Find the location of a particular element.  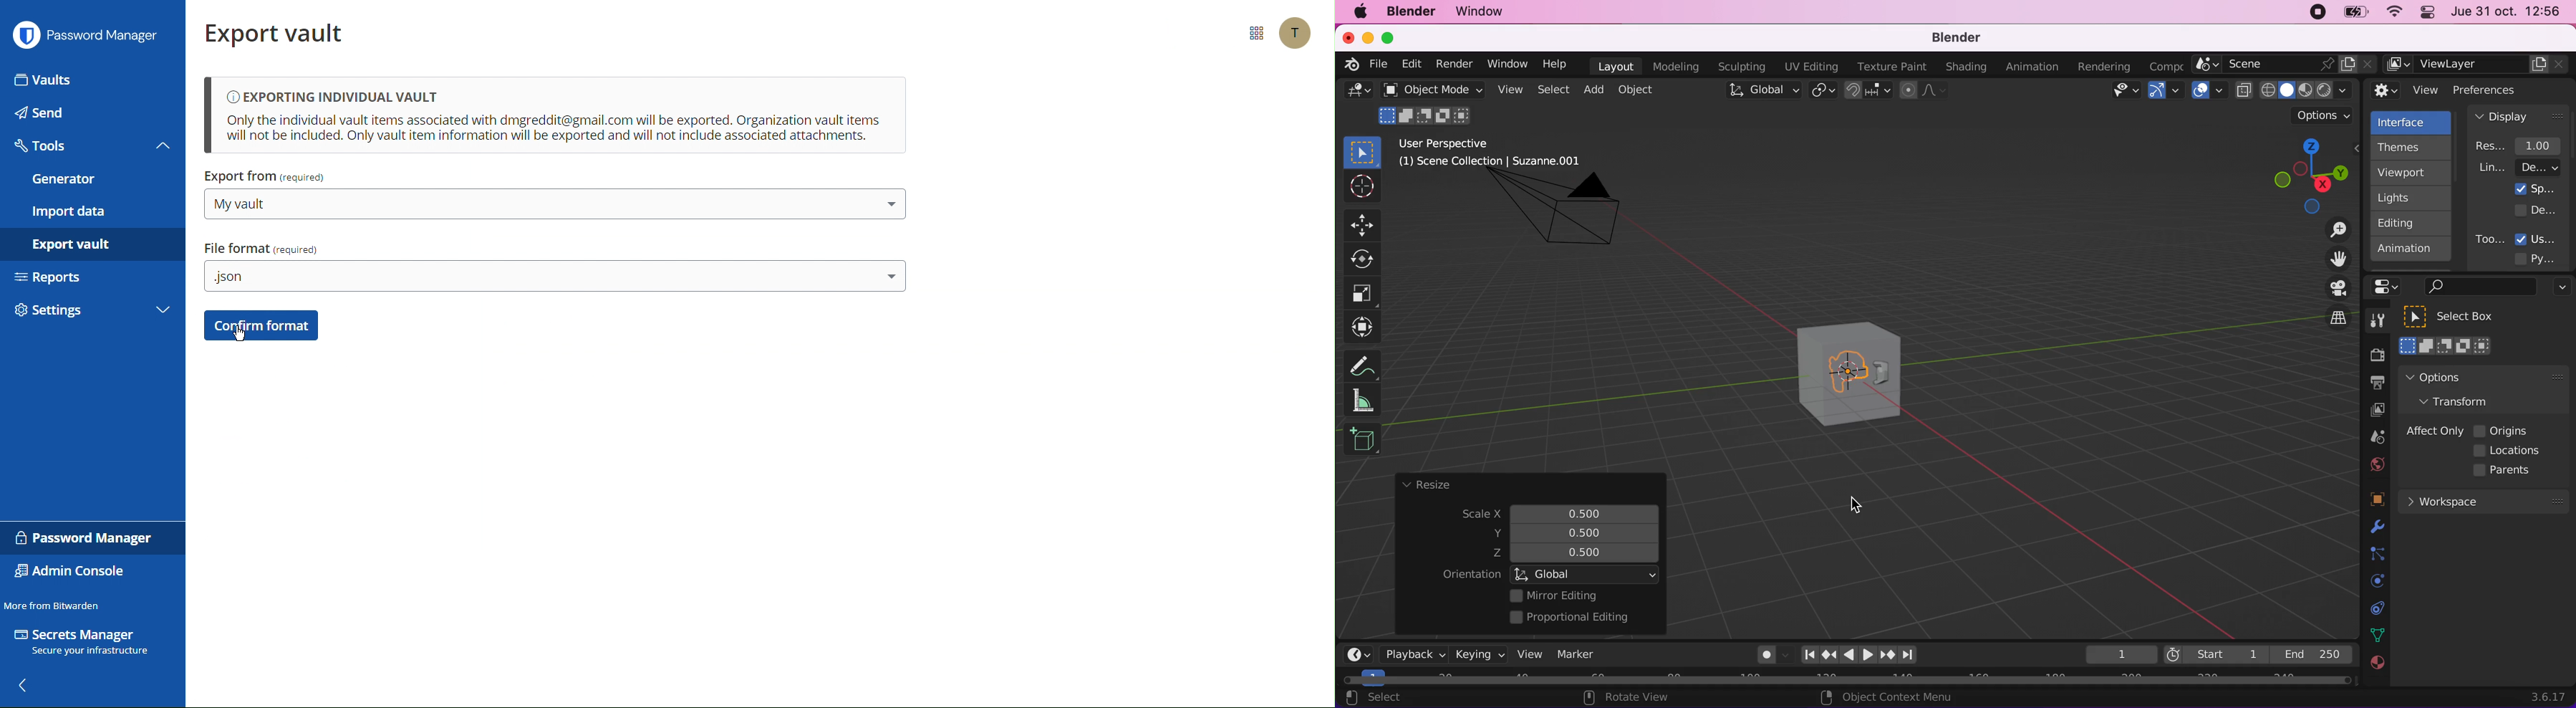

3.6.17 is located at coordinates (2551, 697).